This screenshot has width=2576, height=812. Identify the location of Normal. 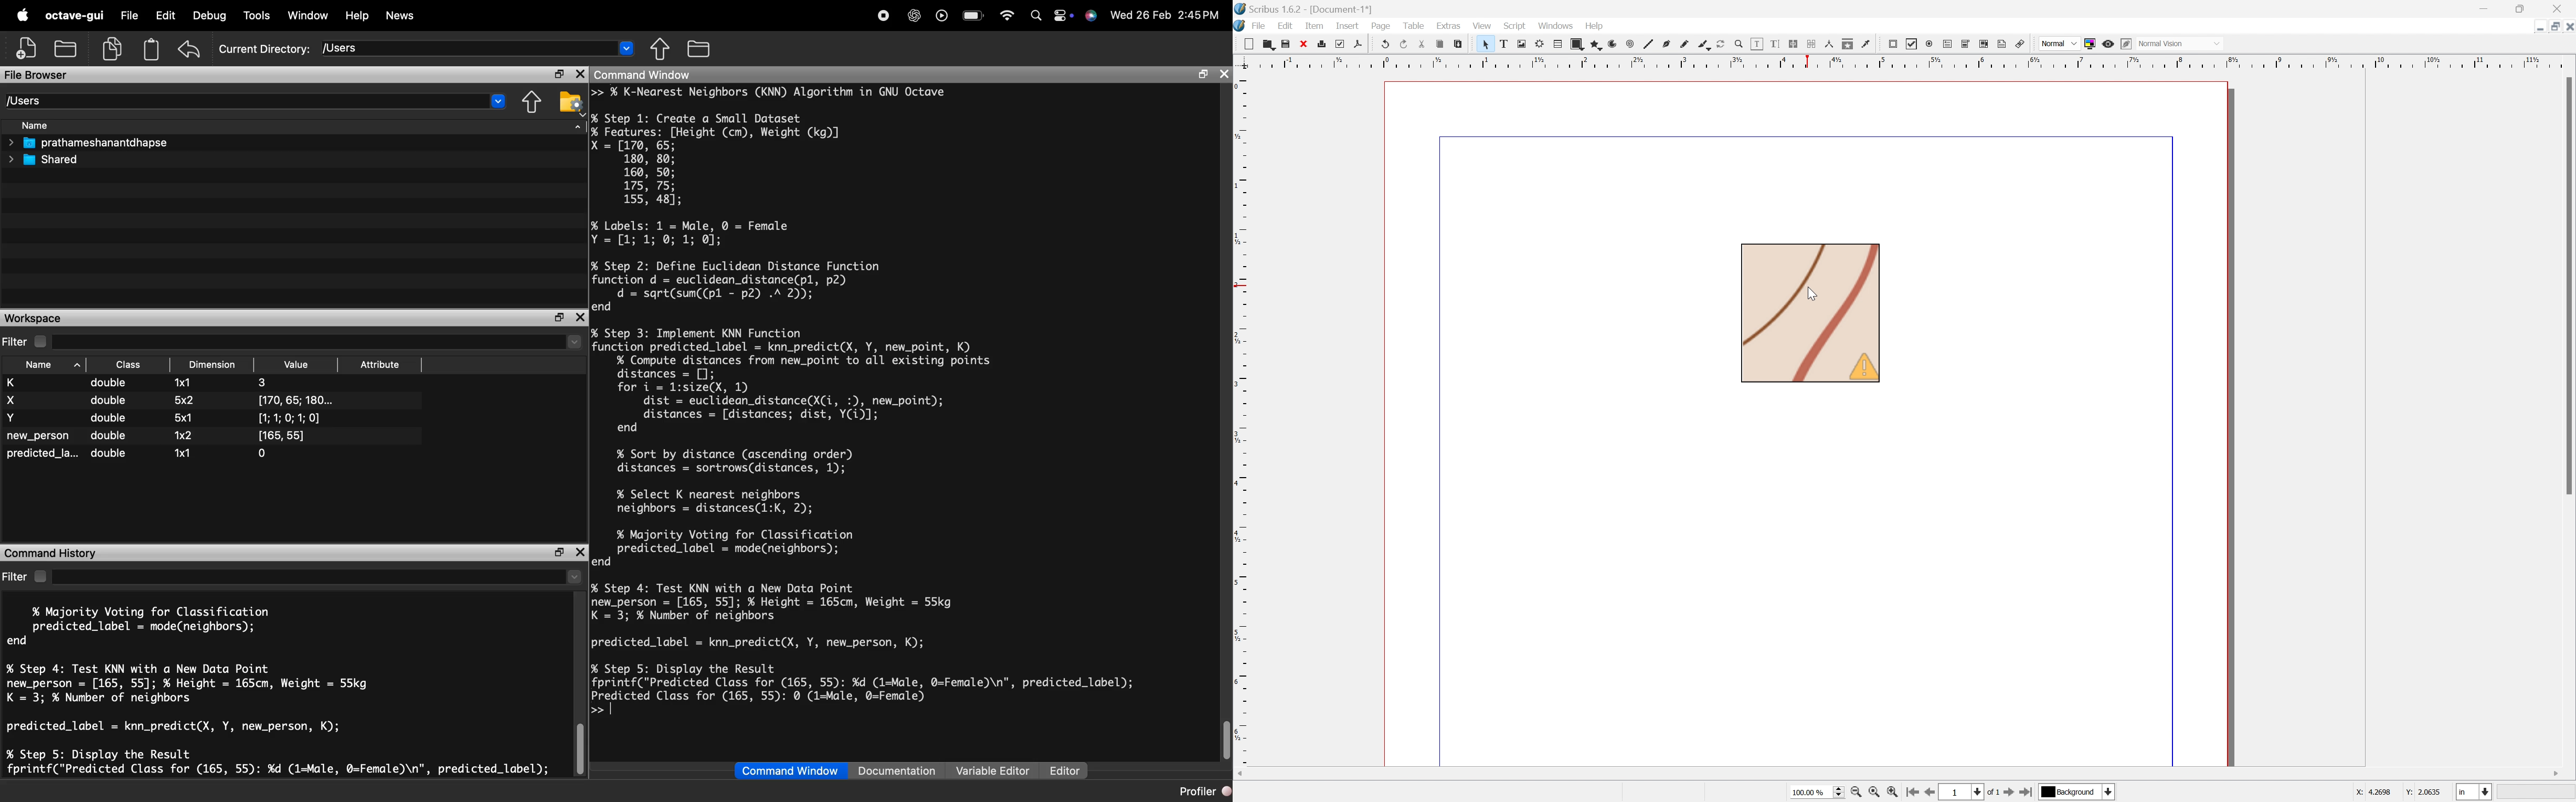
(2058, 44).